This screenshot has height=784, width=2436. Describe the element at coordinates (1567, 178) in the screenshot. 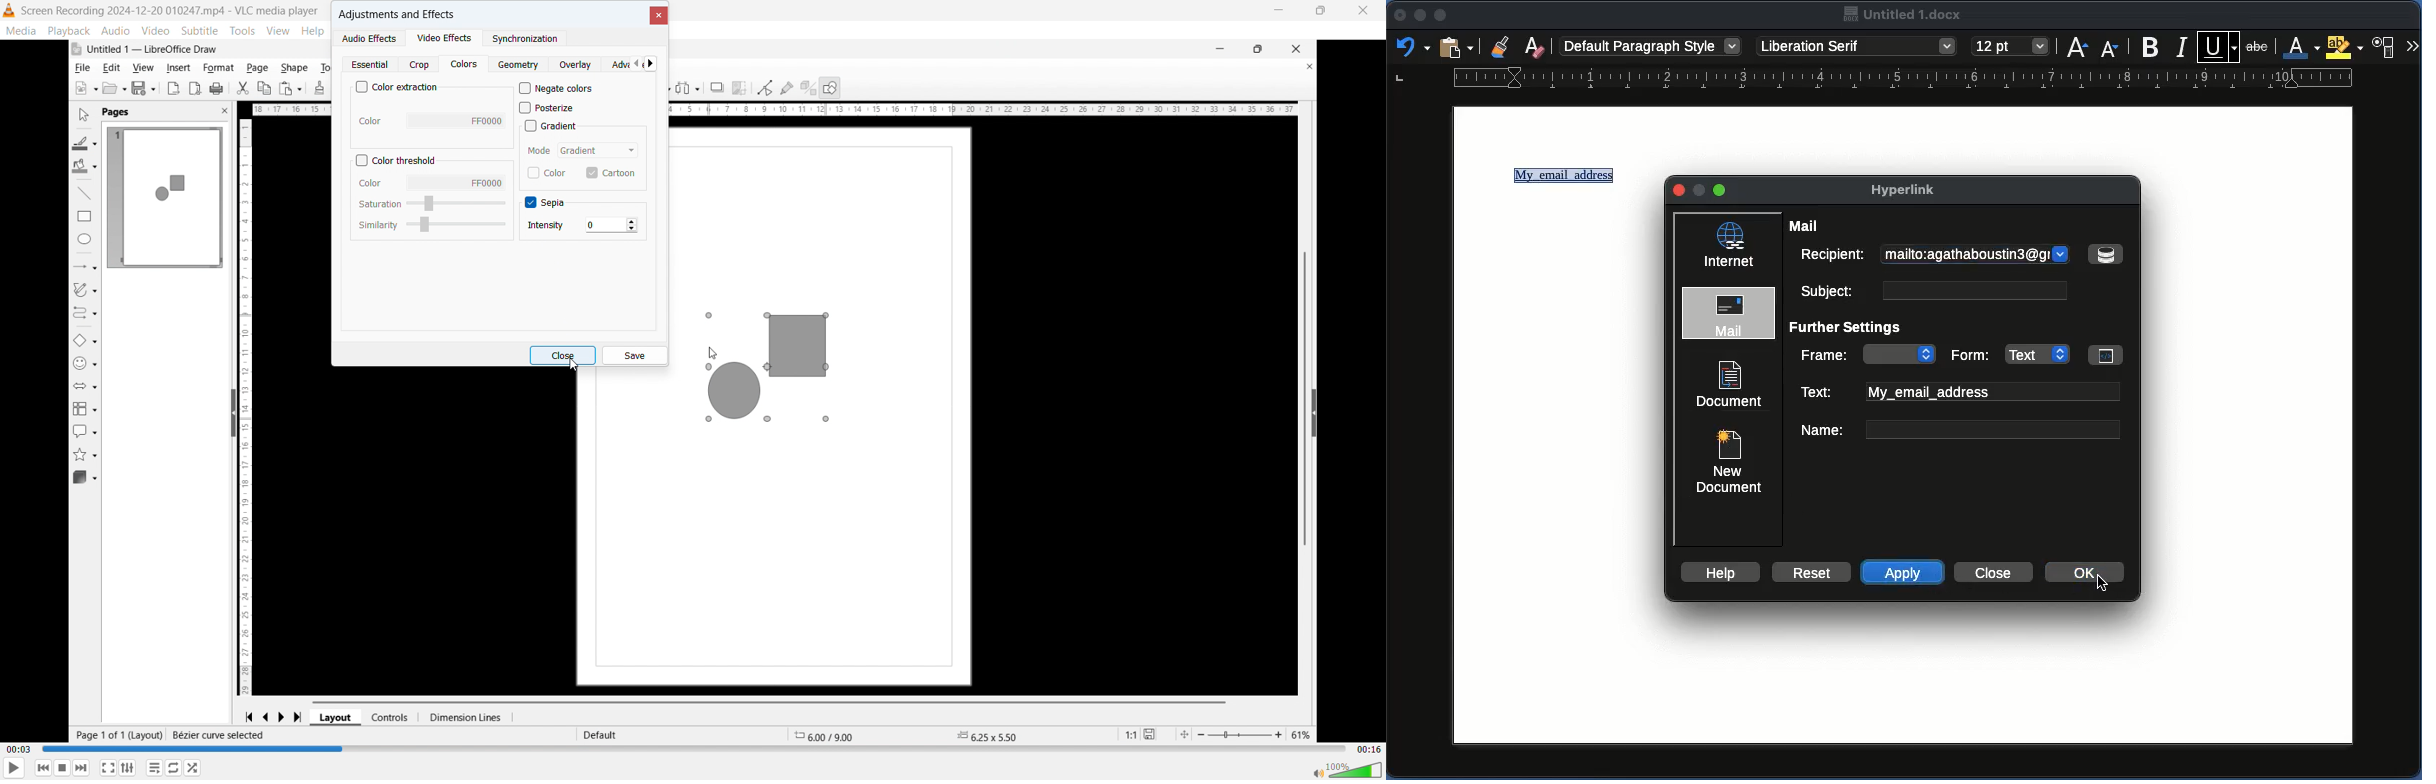

I see `My_email_address` at that location.